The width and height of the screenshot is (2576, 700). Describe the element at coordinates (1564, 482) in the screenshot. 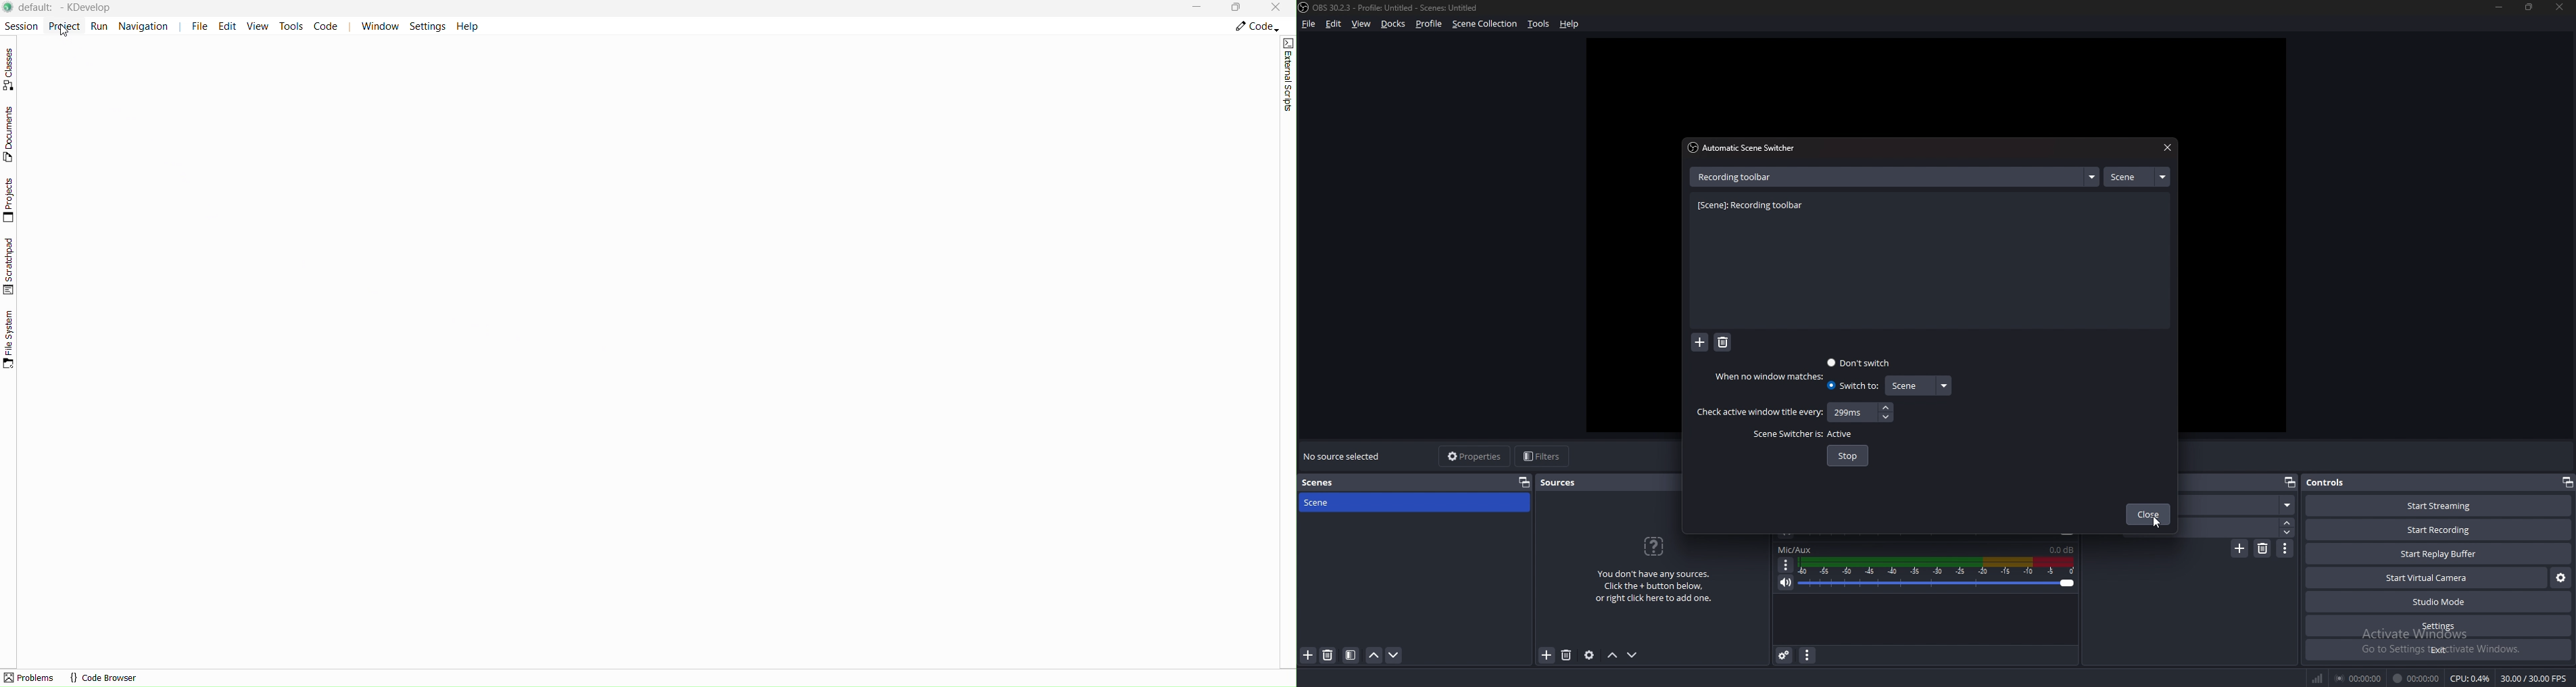

I see `sources` at that location.